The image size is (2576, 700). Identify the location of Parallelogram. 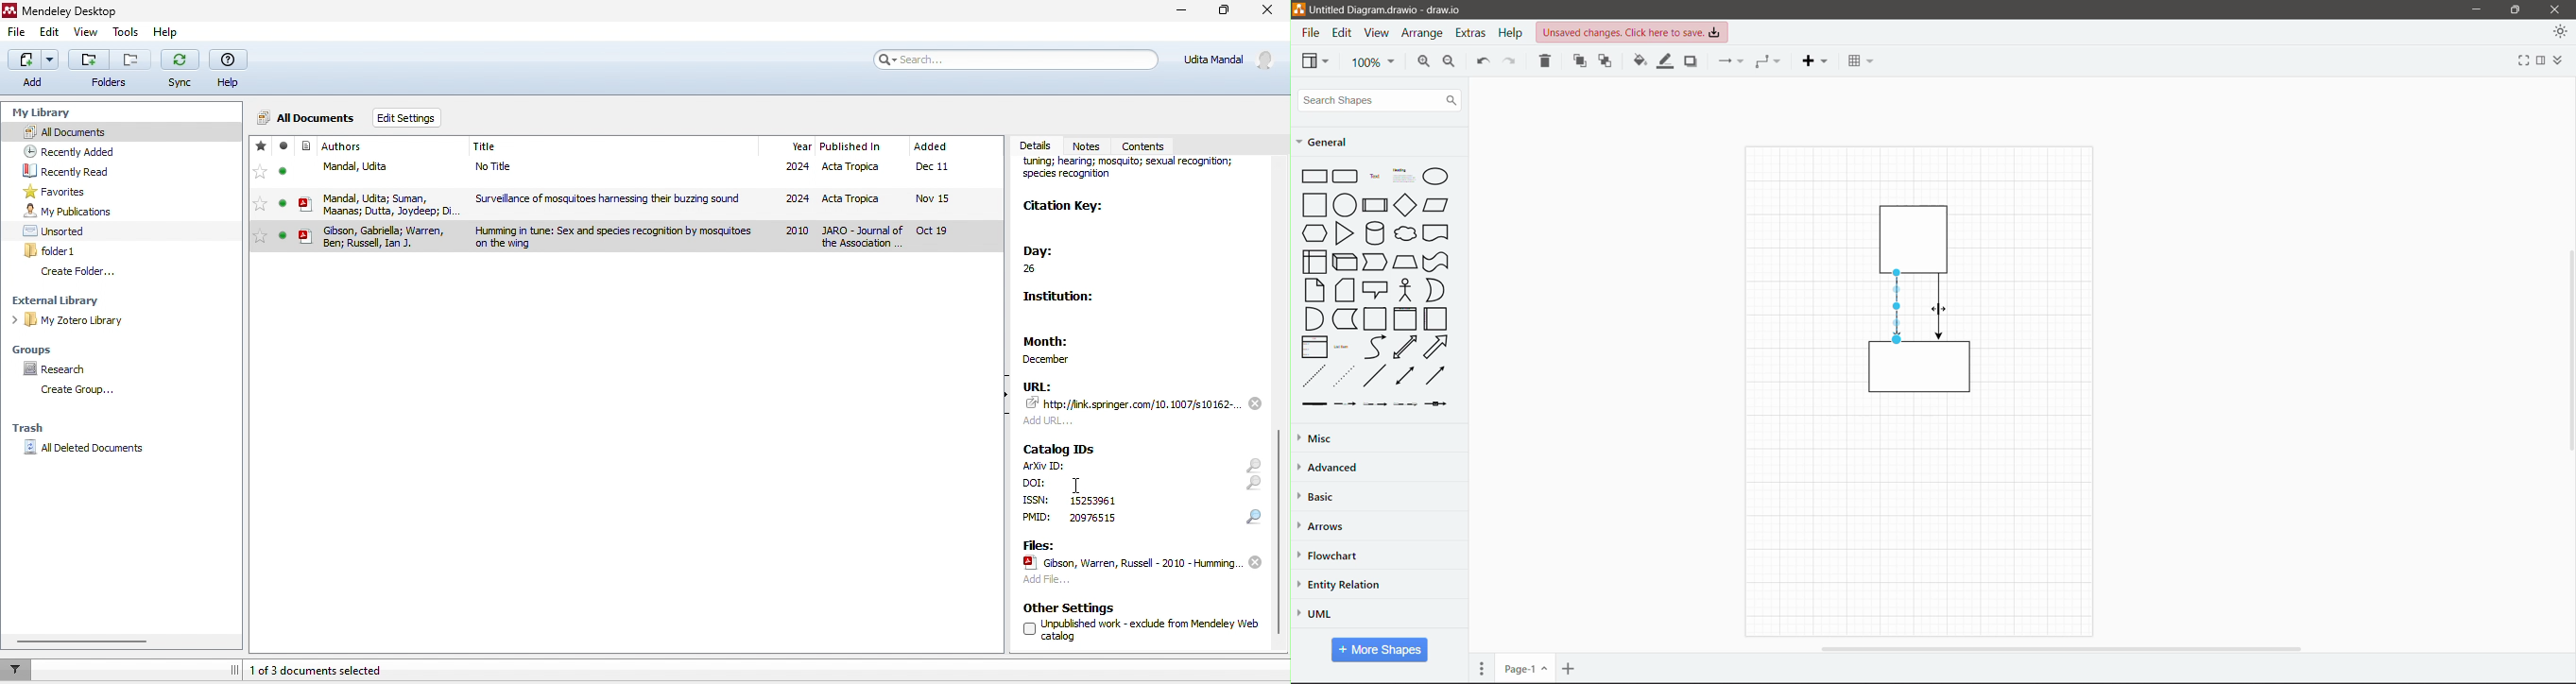
(1436, 205).